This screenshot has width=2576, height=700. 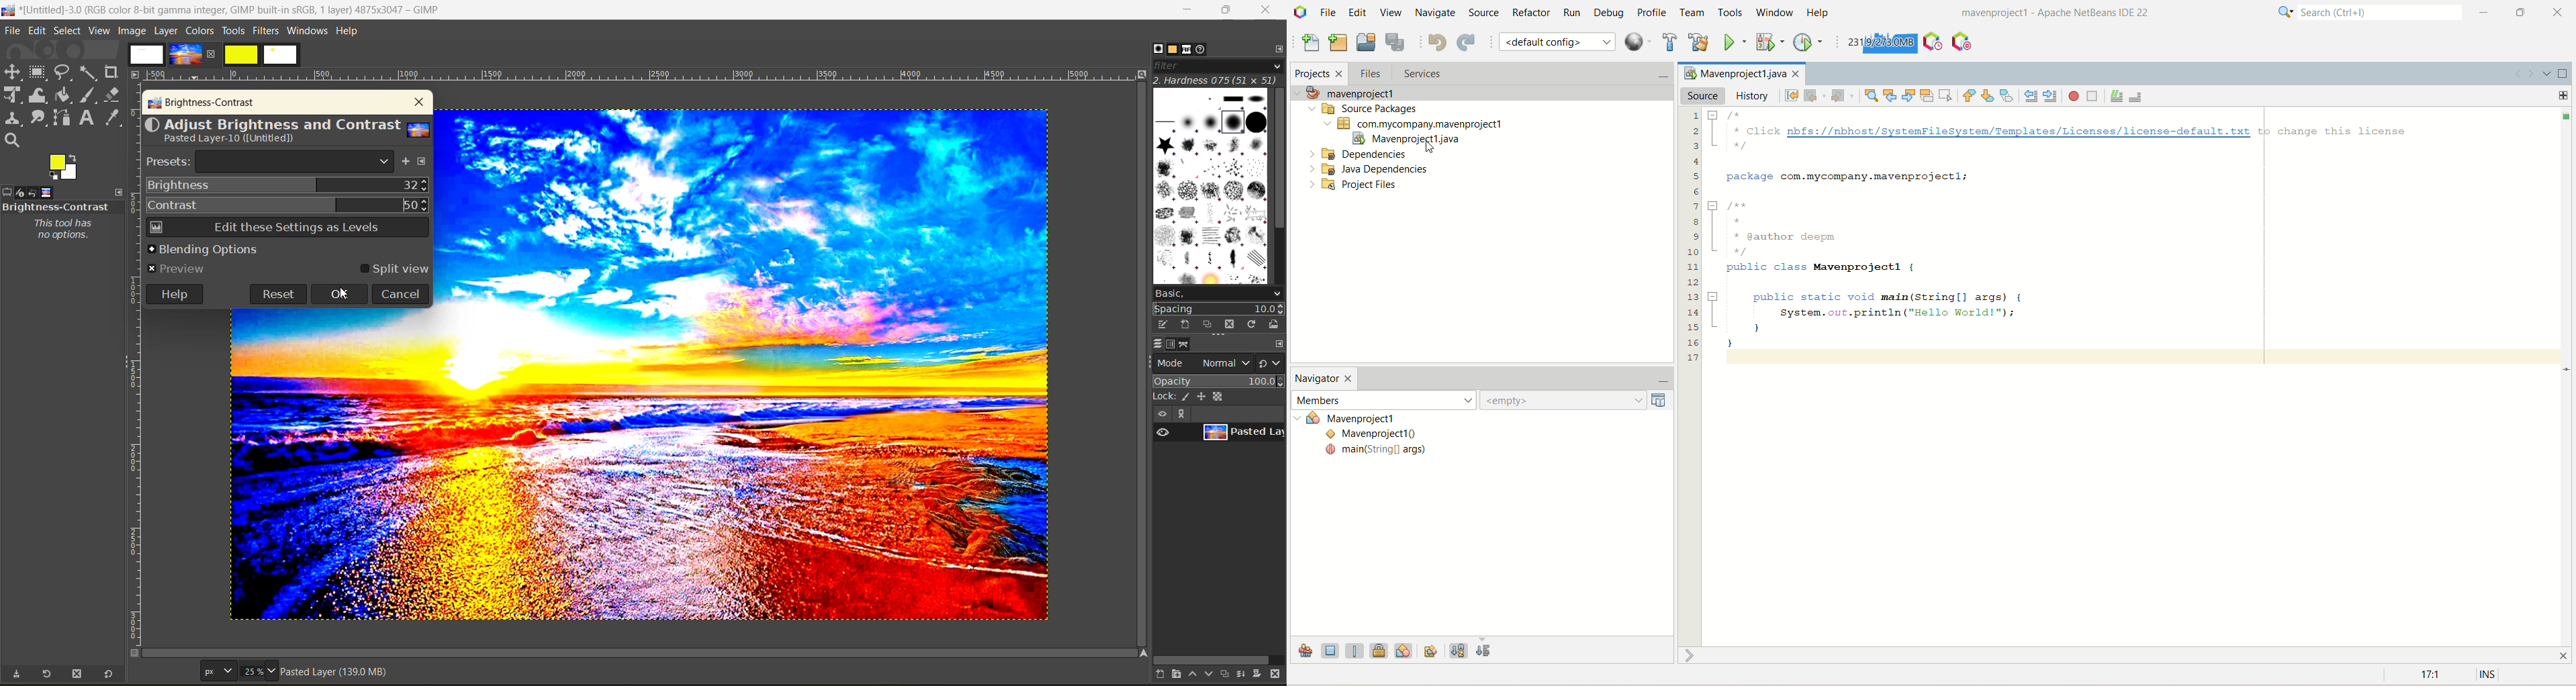 I want to click on members, so click(x=1383, y=399).